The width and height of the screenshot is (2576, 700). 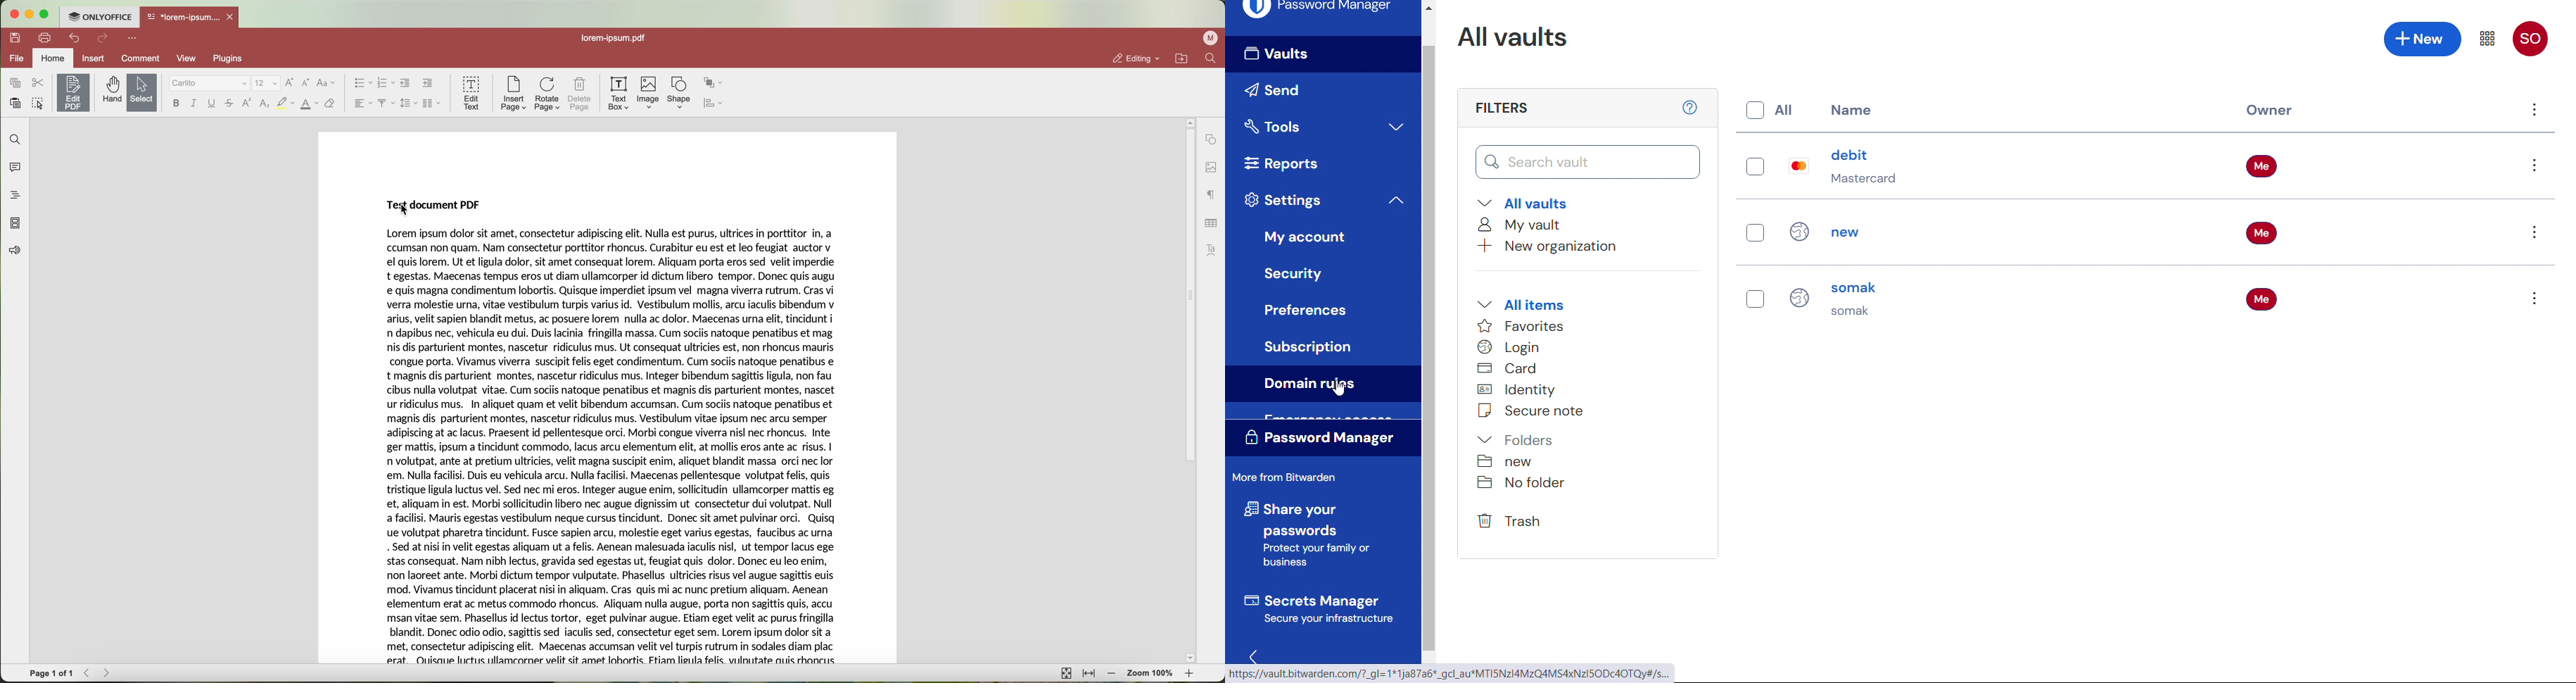 What do you see at coordinates (1210, 137) in the screenshot?
I see `shape settings` at bounding box center [1210, 137].